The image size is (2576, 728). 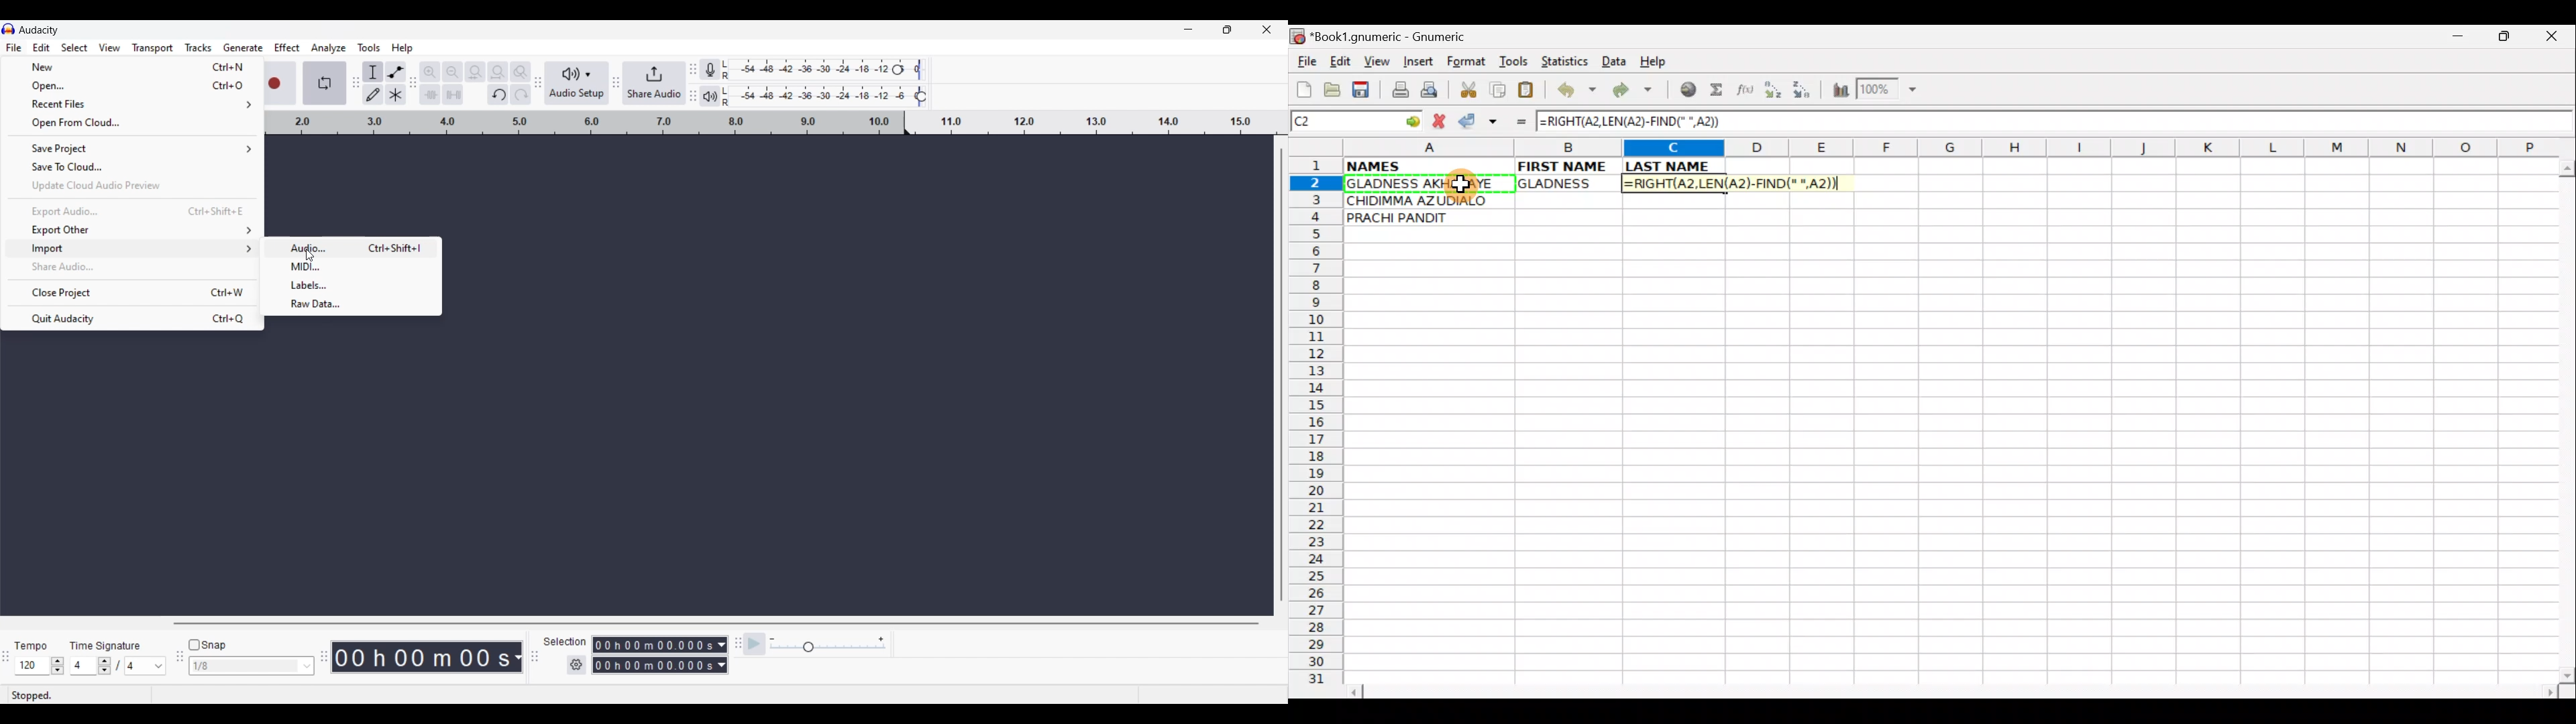 I want to click on CHIDIMMA AZUDIALO, so click(x=1421, y=199).